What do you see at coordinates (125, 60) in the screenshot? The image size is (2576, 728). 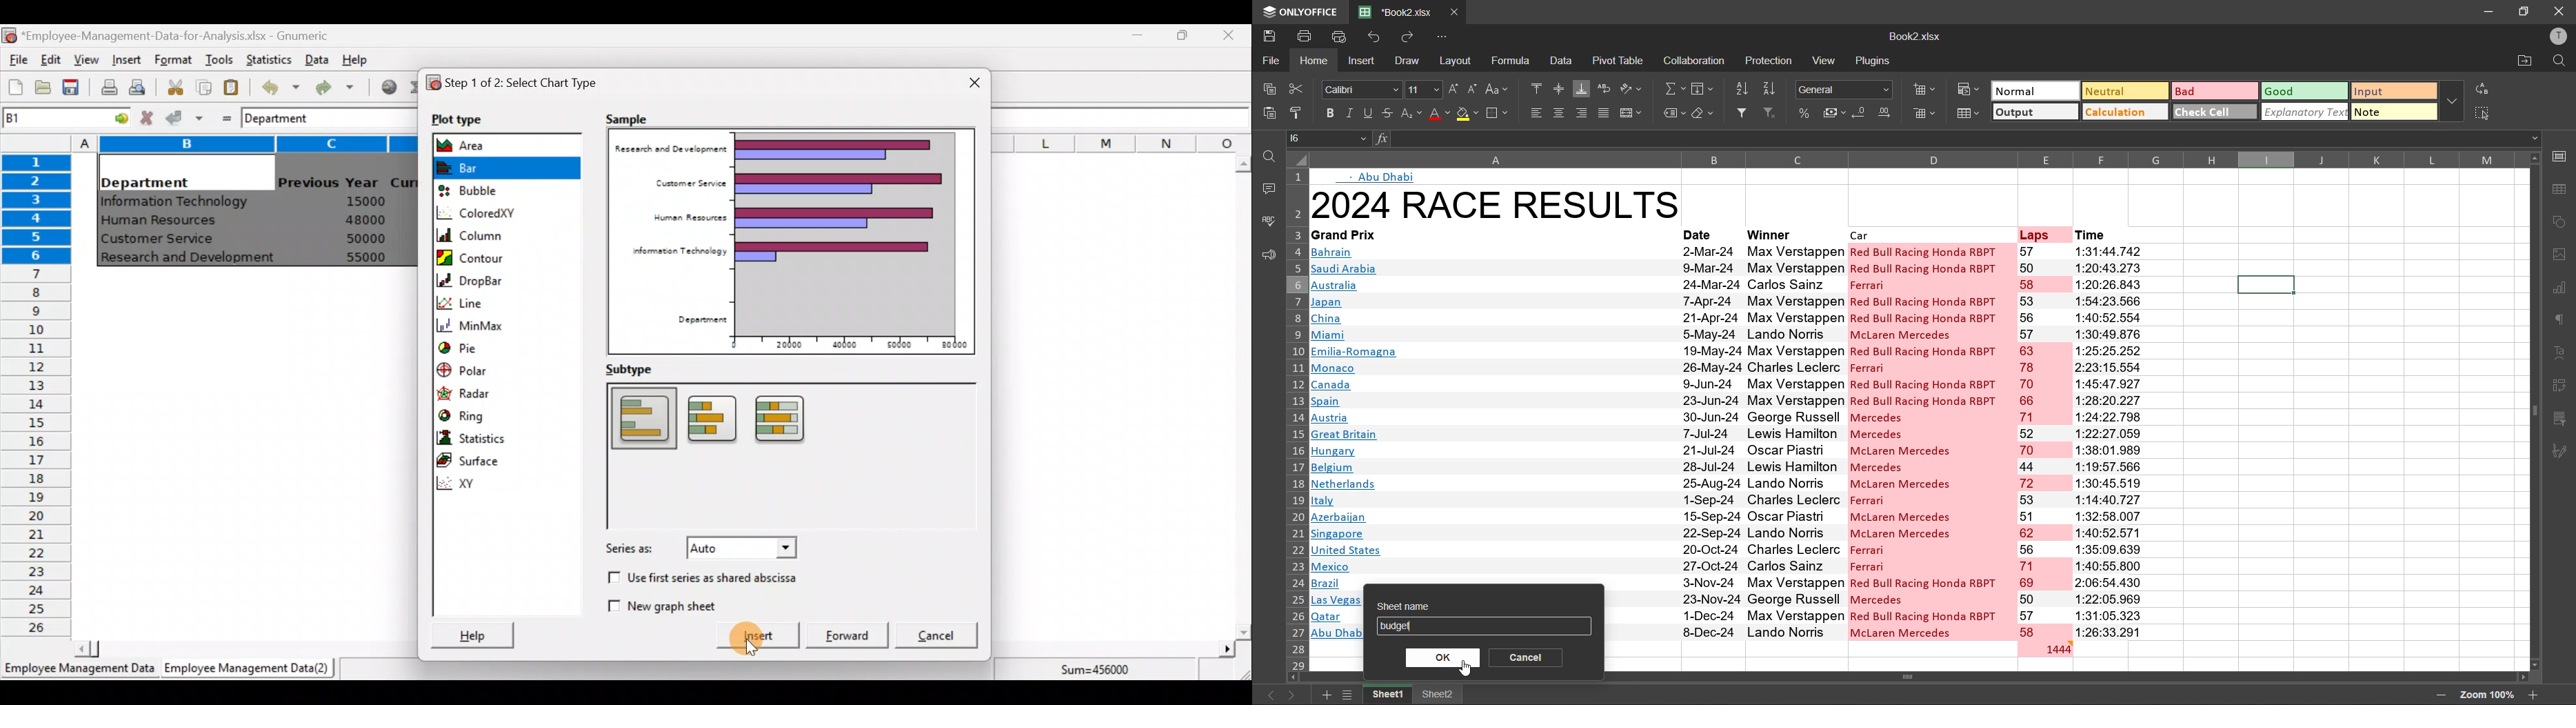 I see `Insert` at bounding box center [125, 60].